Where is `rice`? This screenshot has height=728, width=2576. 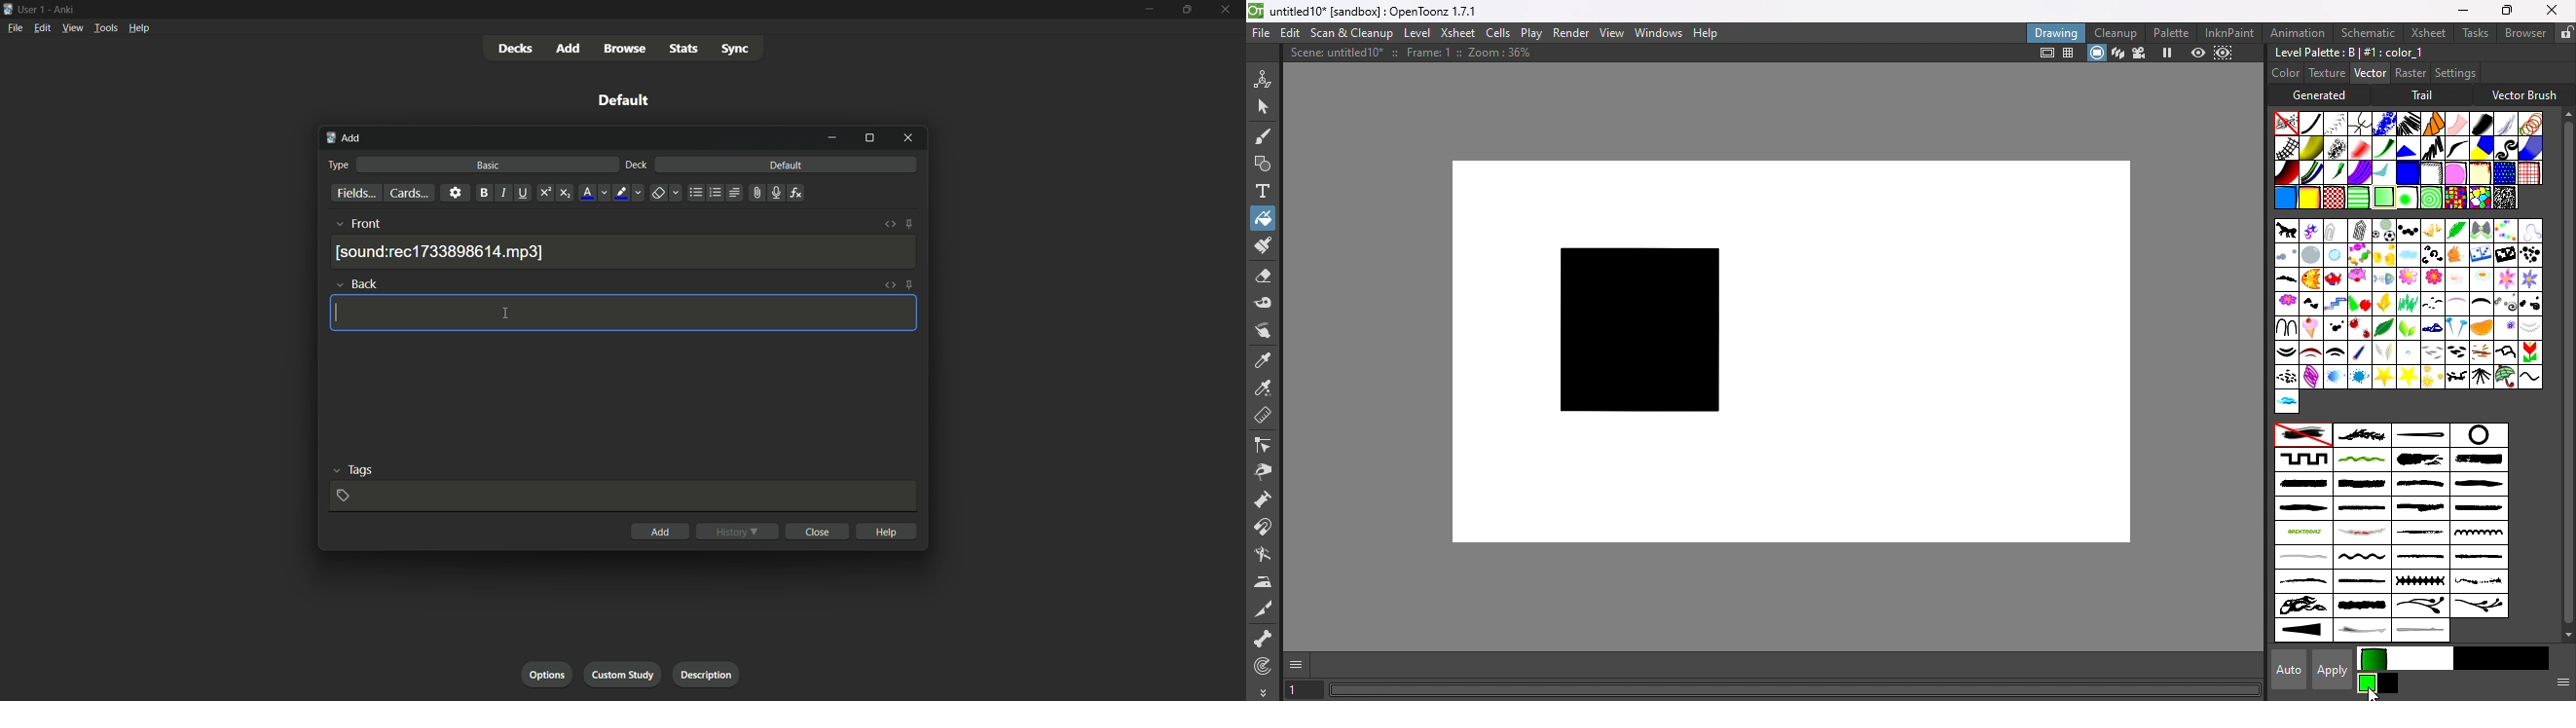 rice is located at coordinates (2457, 351).